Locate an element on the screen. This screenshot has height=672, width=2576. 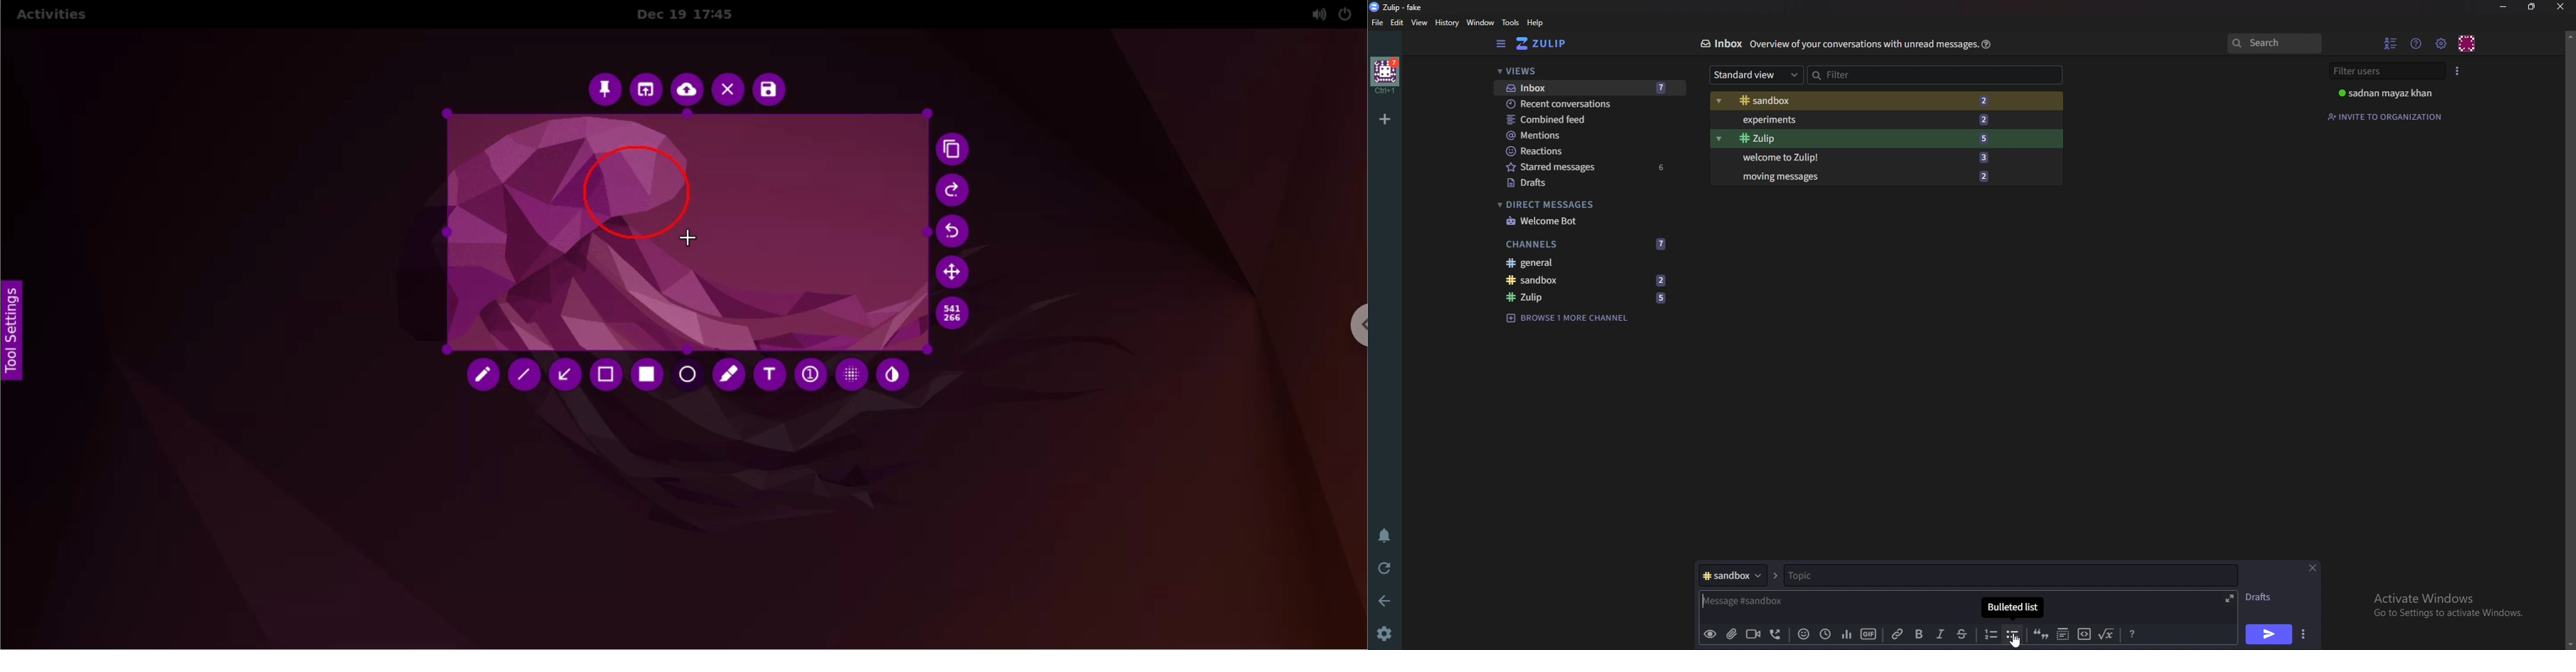
Info is located at coordinates (1864, 43).